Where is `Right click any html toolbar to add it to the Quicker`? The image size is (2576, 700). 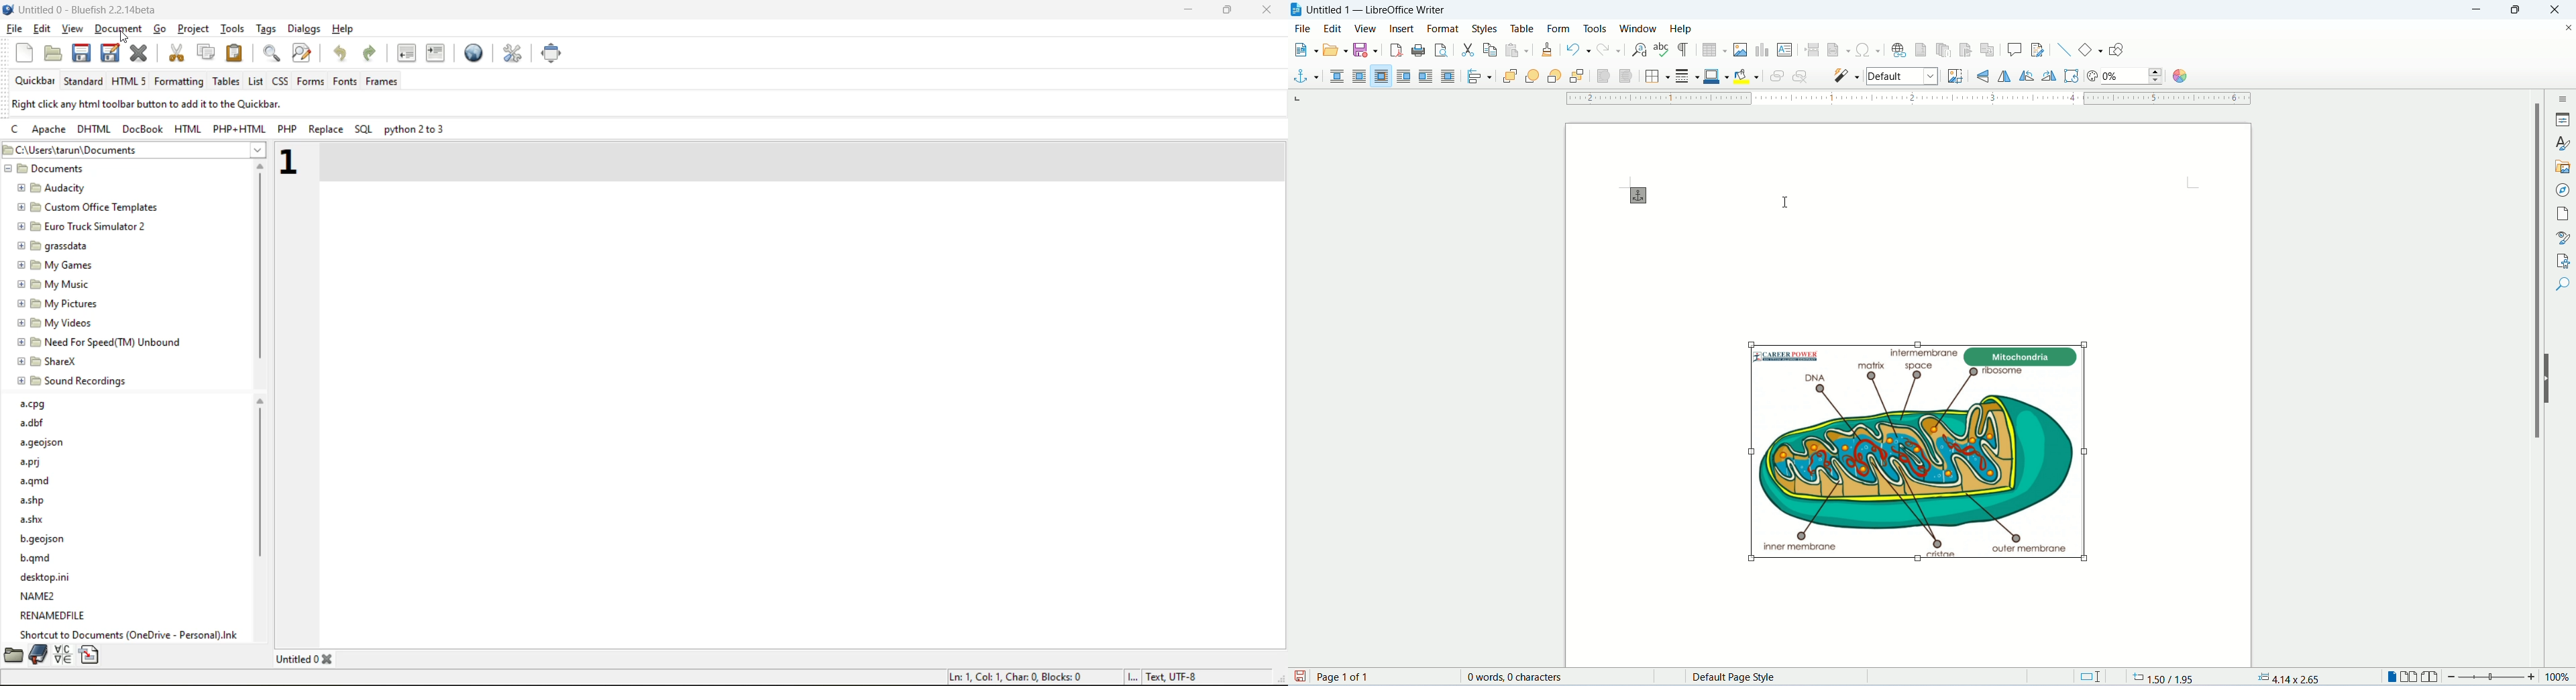 Right click any html toolbar to add it to the Quicker is located at coordinates (148, 103).